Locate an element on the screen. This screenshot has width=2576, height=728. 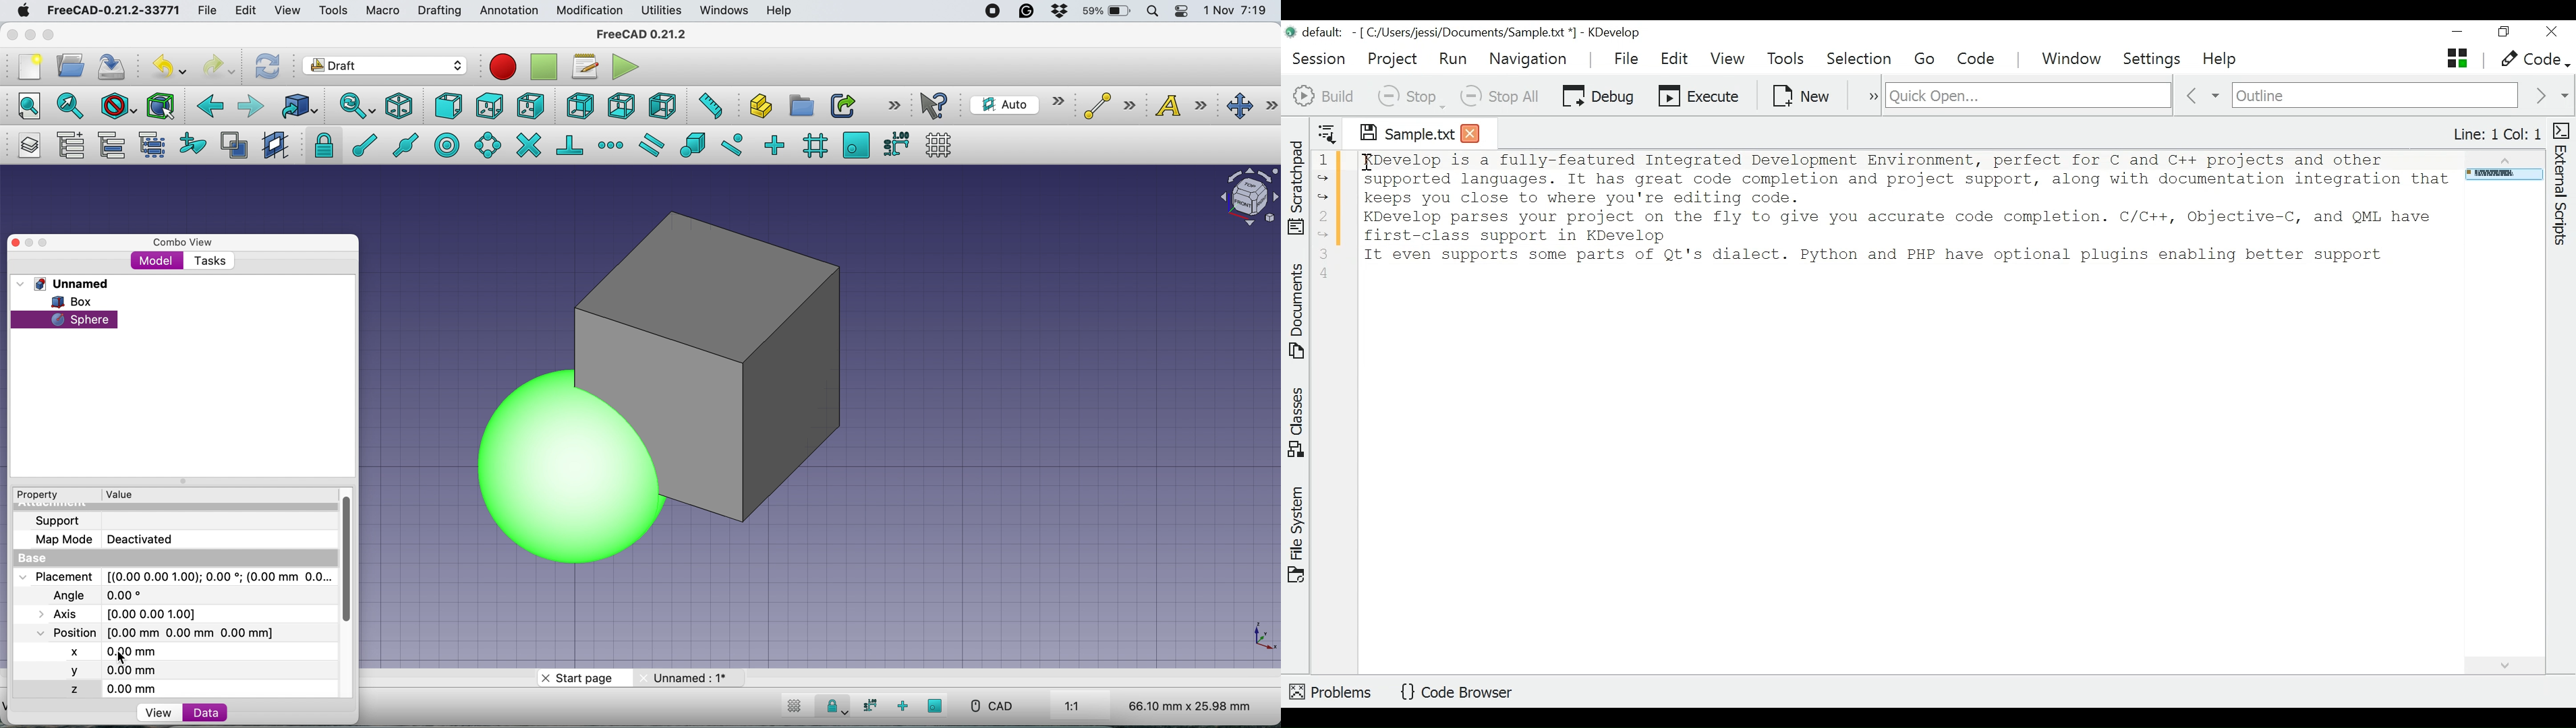
date and time is located at coordinates (1237, 11).